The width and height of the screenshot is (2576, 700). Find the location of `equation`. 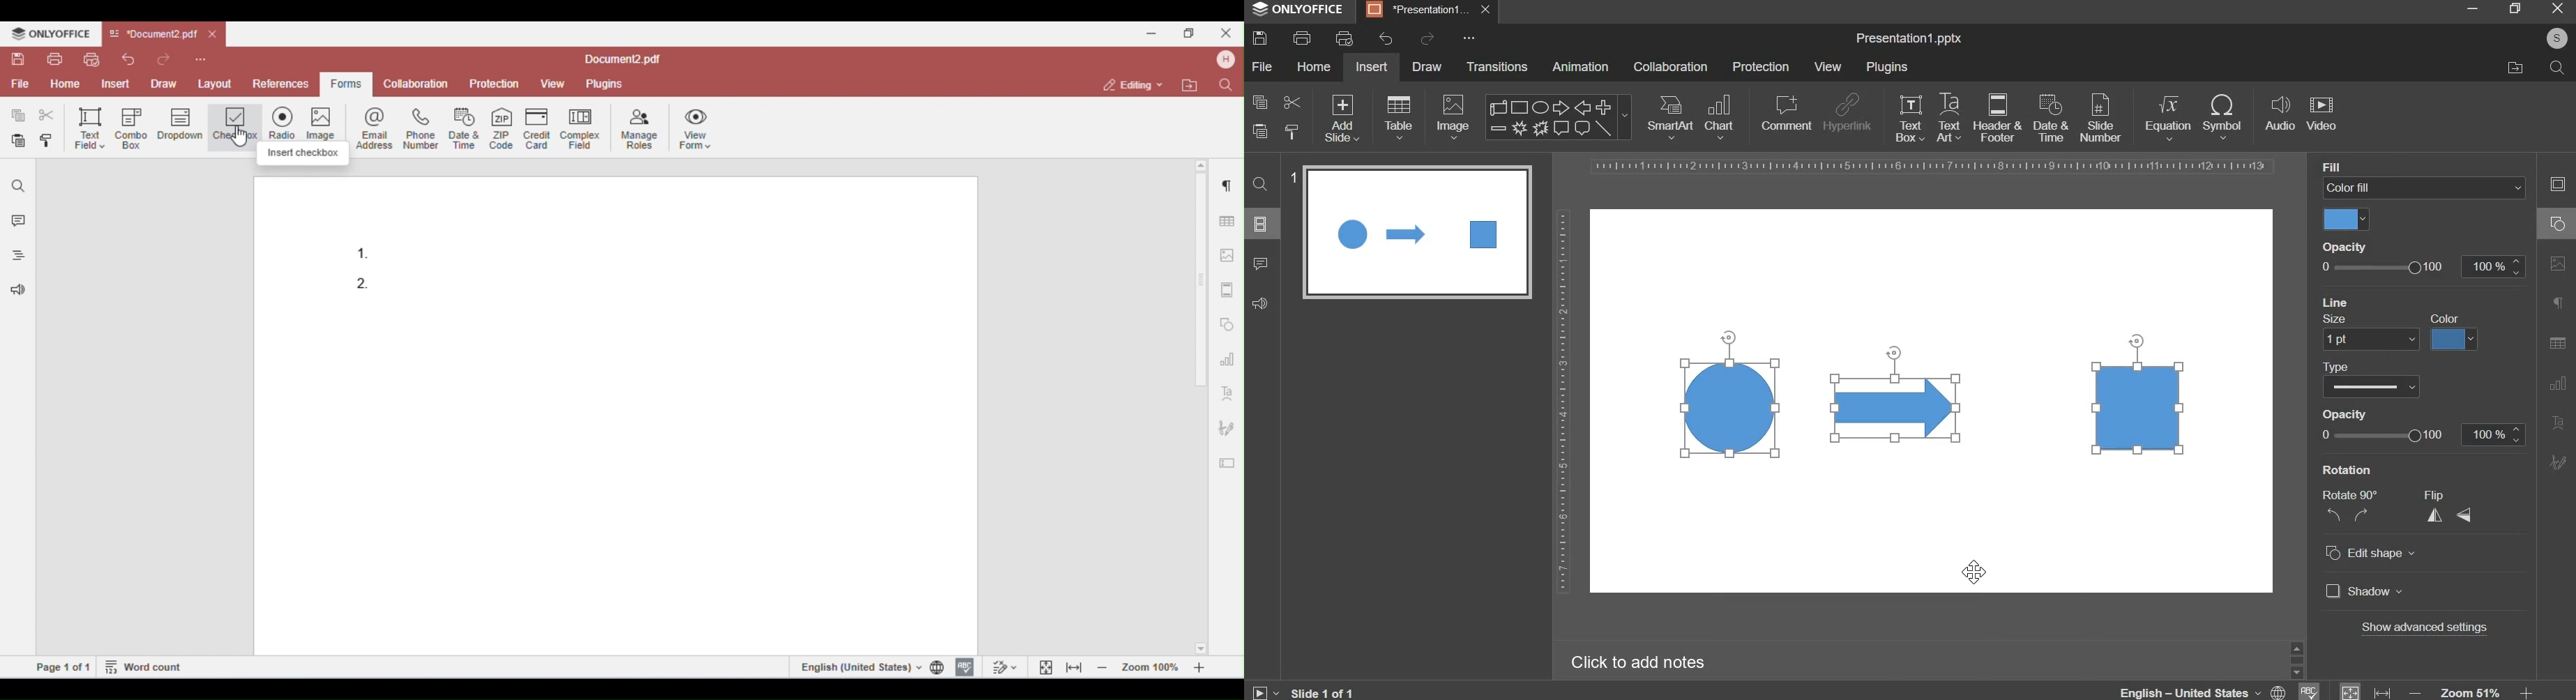

equation is located at coordinates (2167, 116).